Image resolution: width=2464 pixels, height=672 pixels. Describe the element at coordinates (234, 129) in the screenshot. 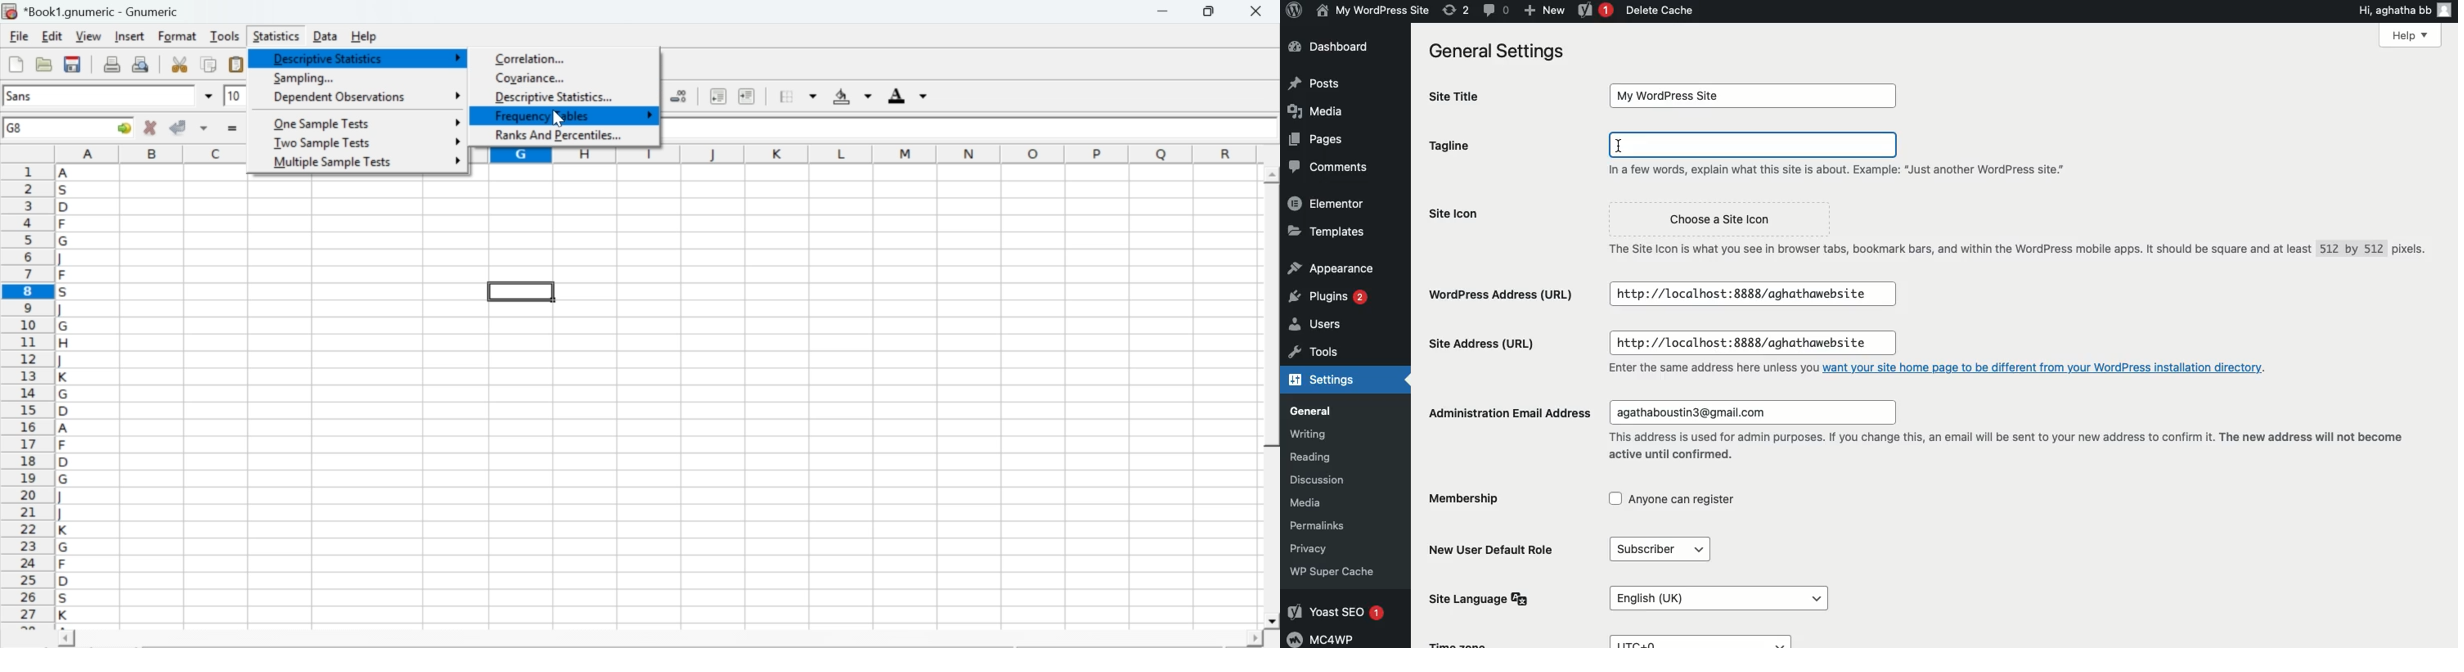

I see `enter formula` at that location.